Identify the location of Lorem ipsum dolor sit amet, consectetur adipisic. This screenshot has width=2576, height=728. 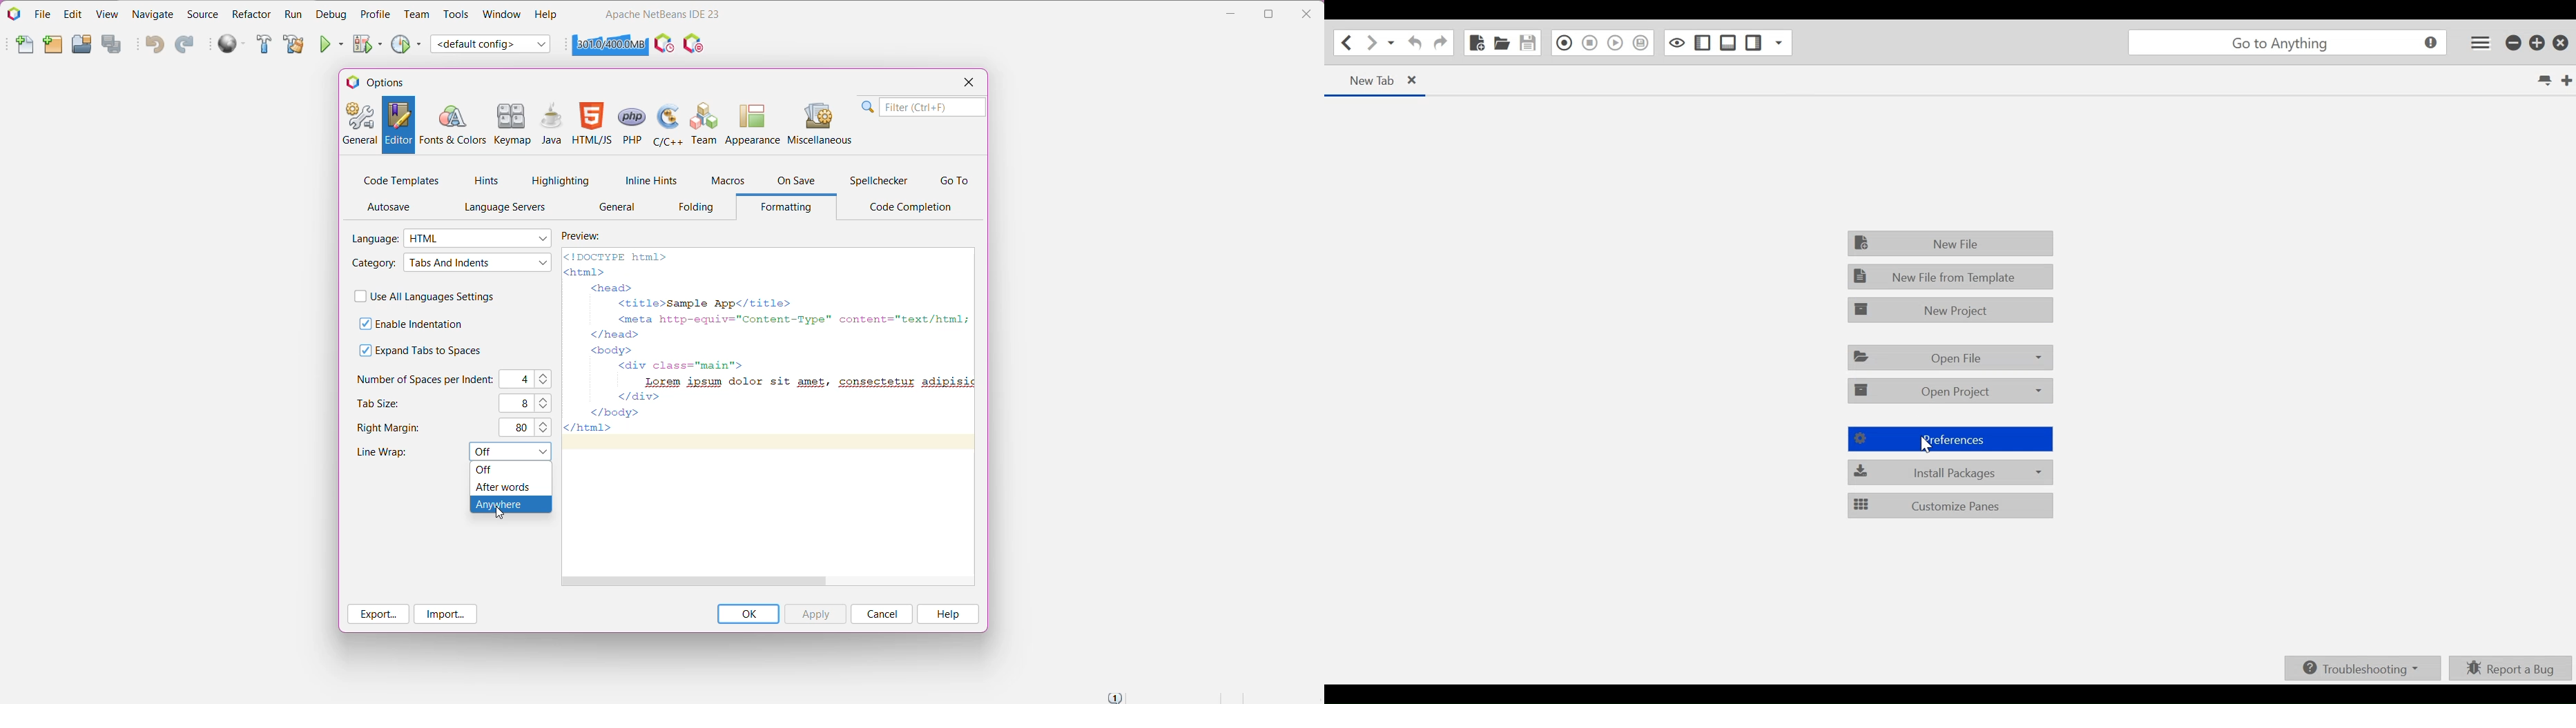
(804, 381).